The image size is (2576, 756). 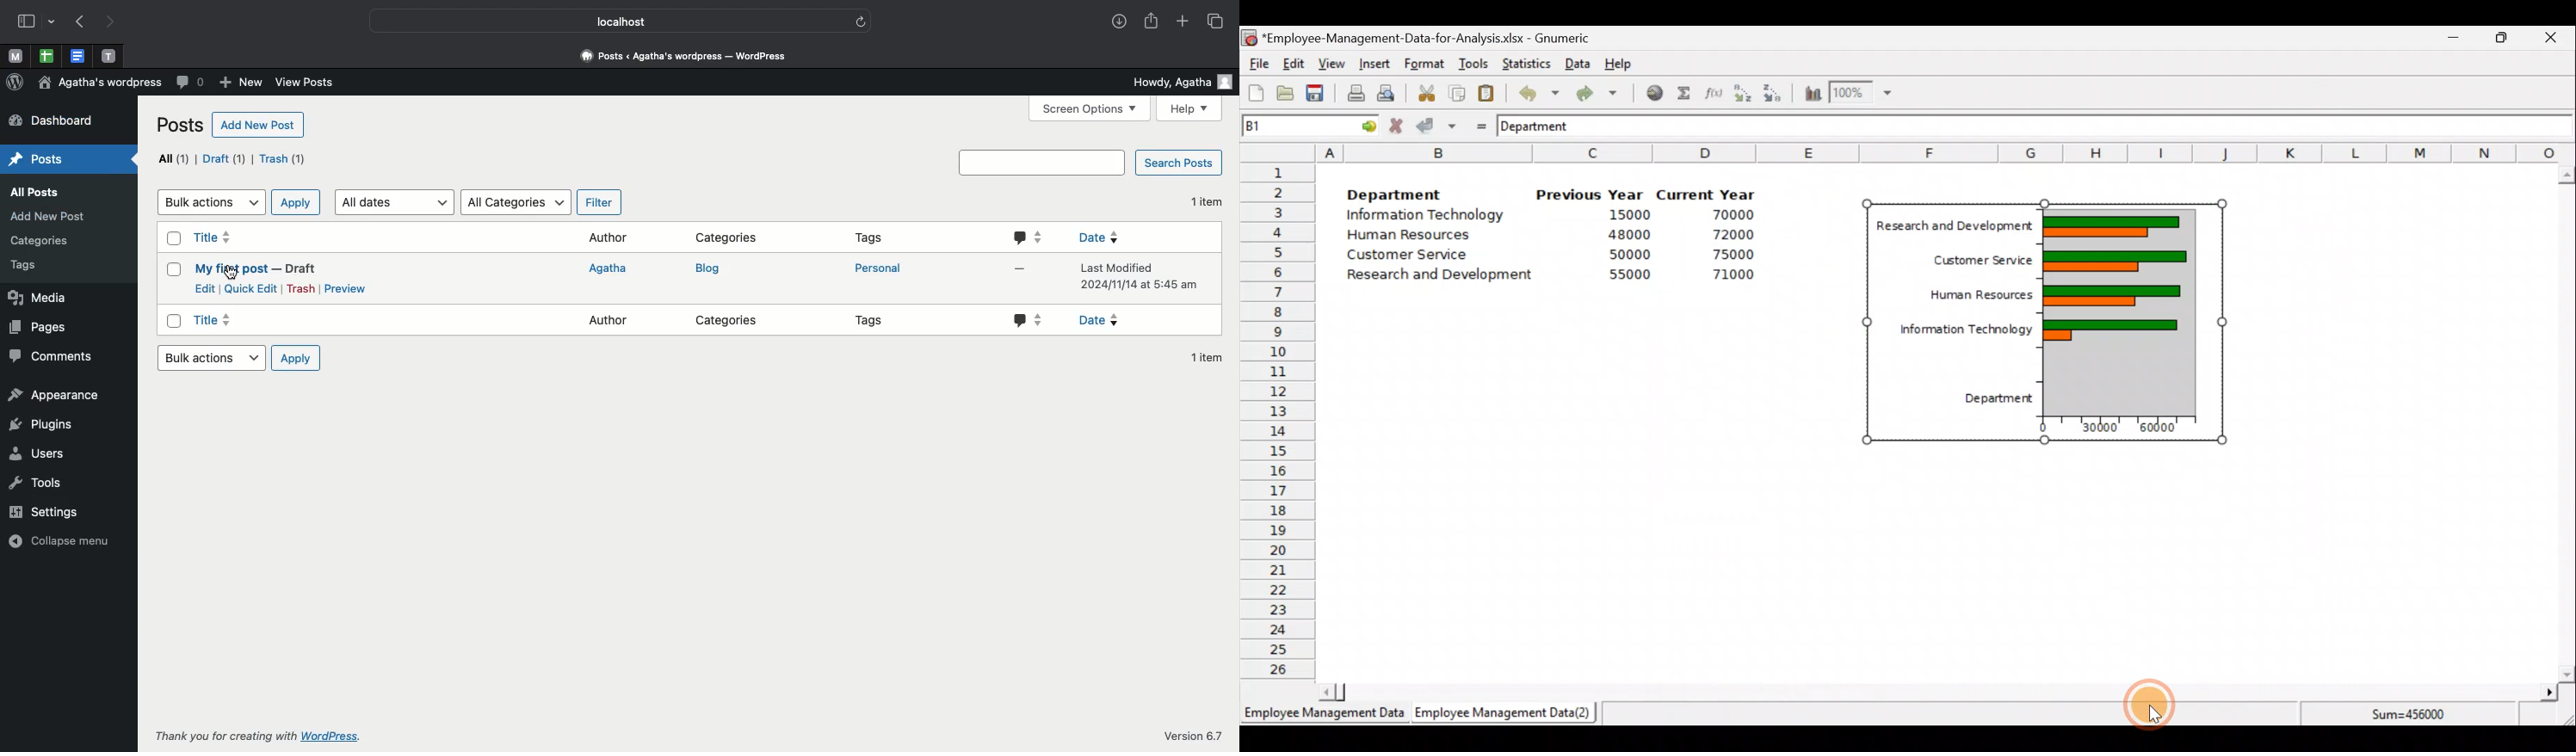 What do you see at coordinates (1218, 22) in the screenshot?
I see `Tabs` at bounding box center [1218, 22].